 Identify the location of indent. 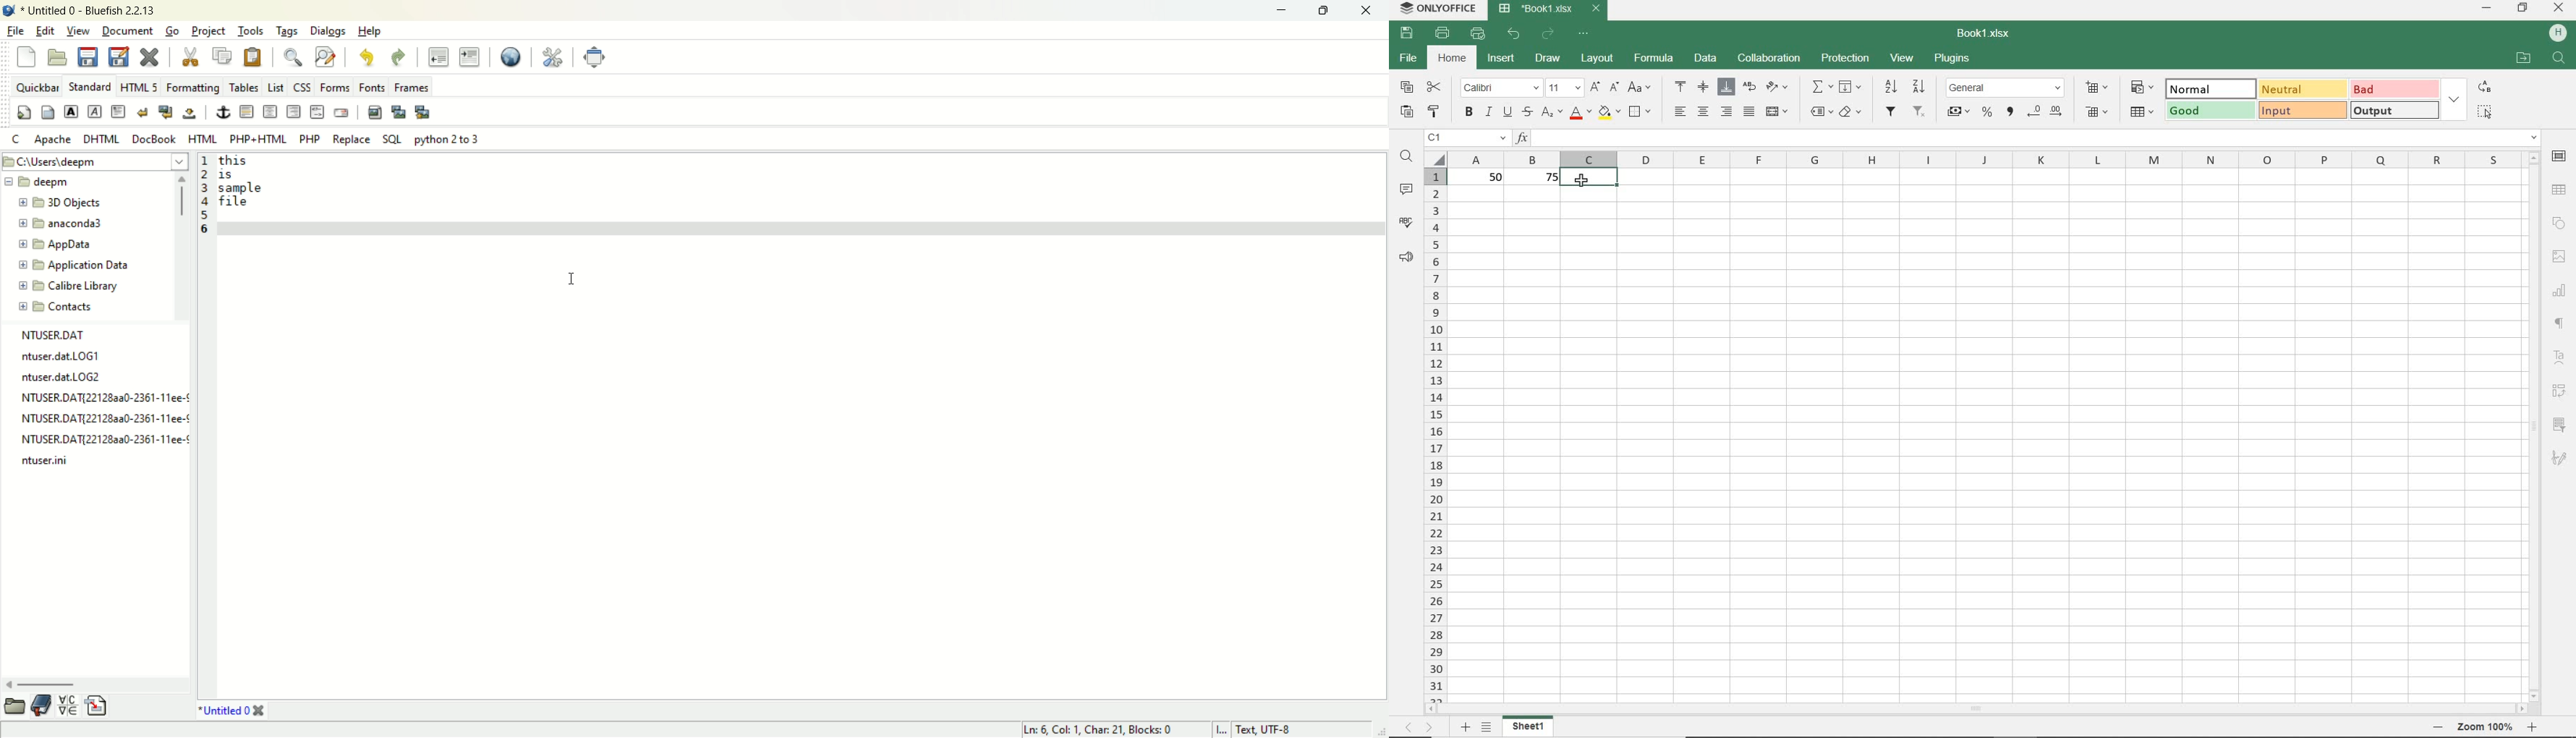
(469, 54).